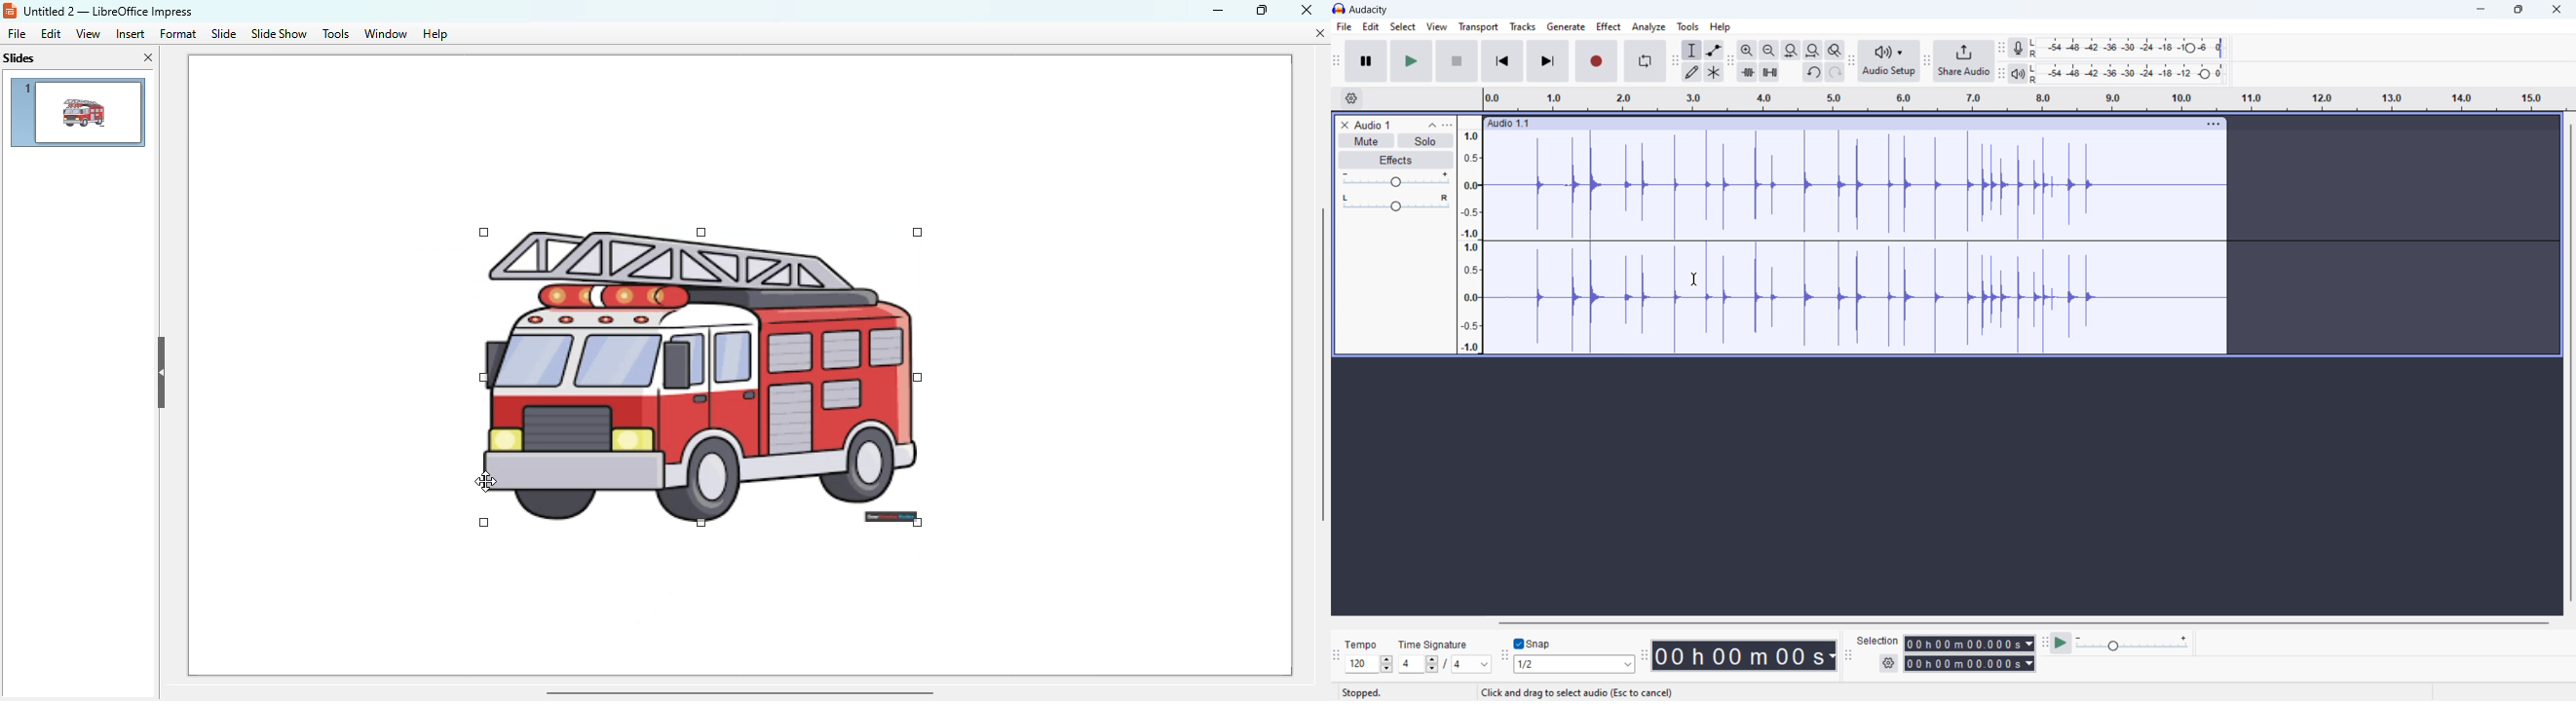 The width and height of the screenshot is (2576, 728). Describe the element at coordinates (1732, 62) in the screenshot. I see `edit toolbar` at that location.